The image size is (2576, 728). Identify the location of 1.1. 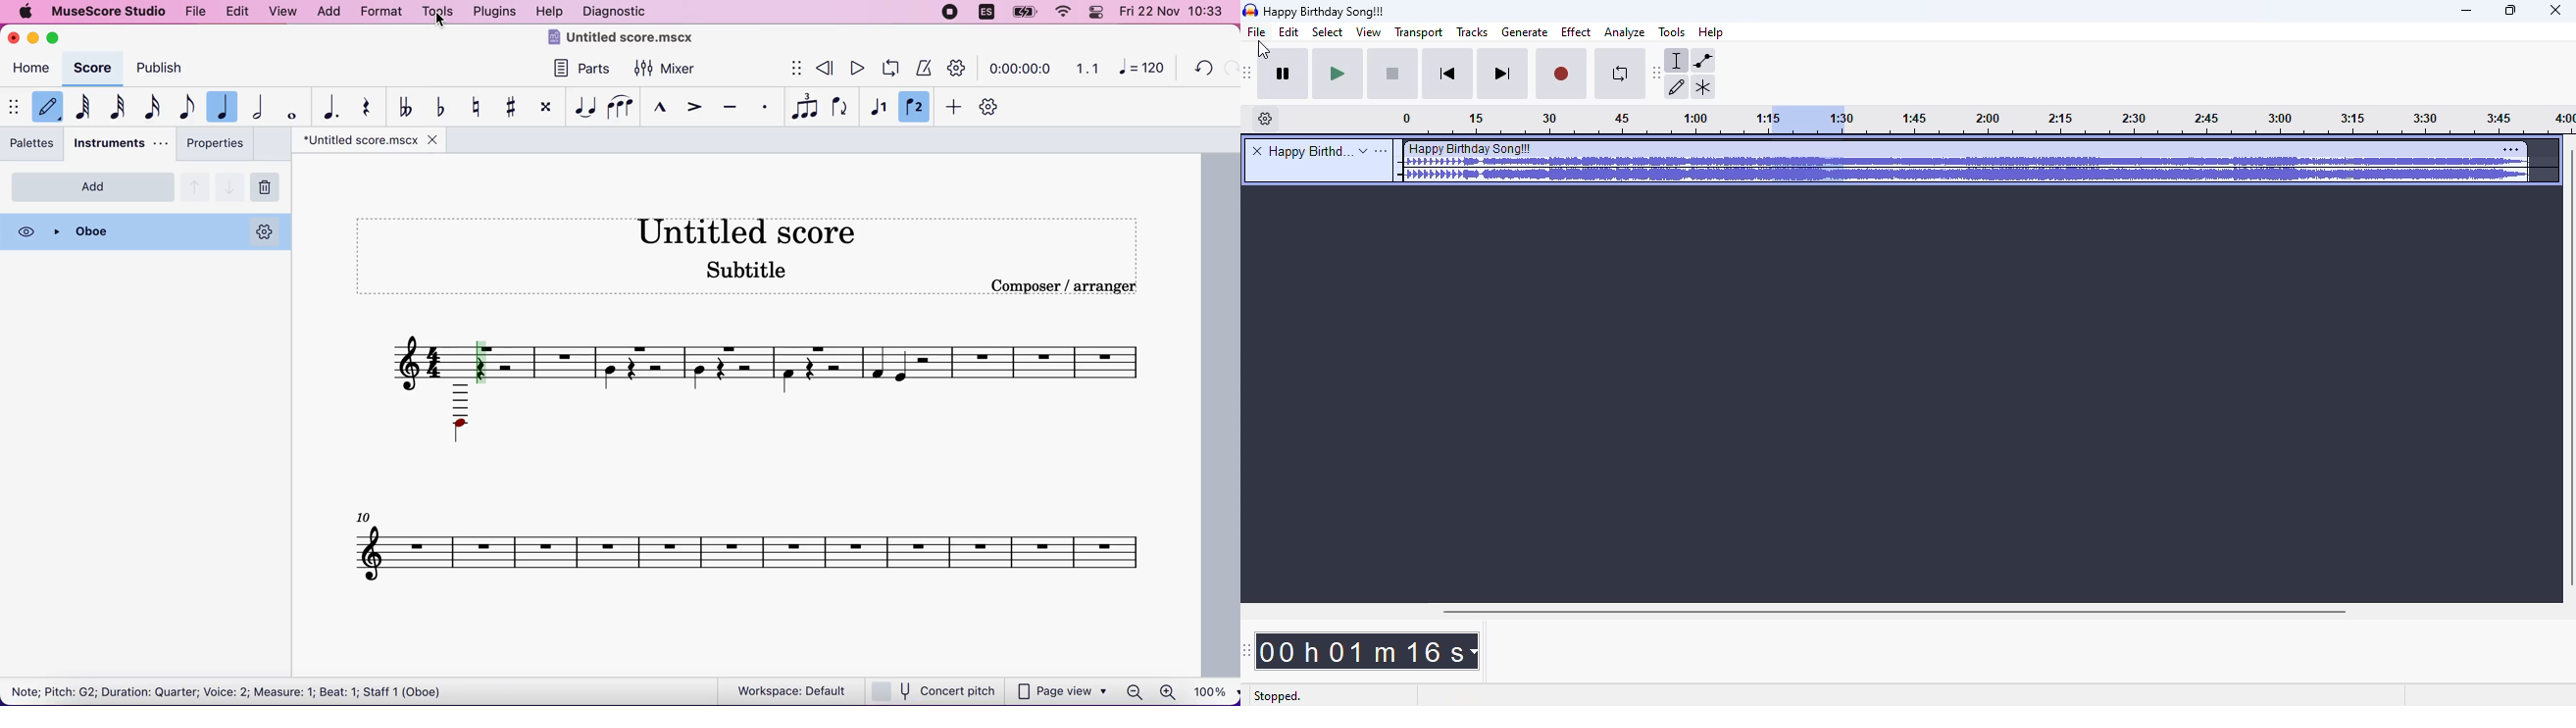
(1085, 67).